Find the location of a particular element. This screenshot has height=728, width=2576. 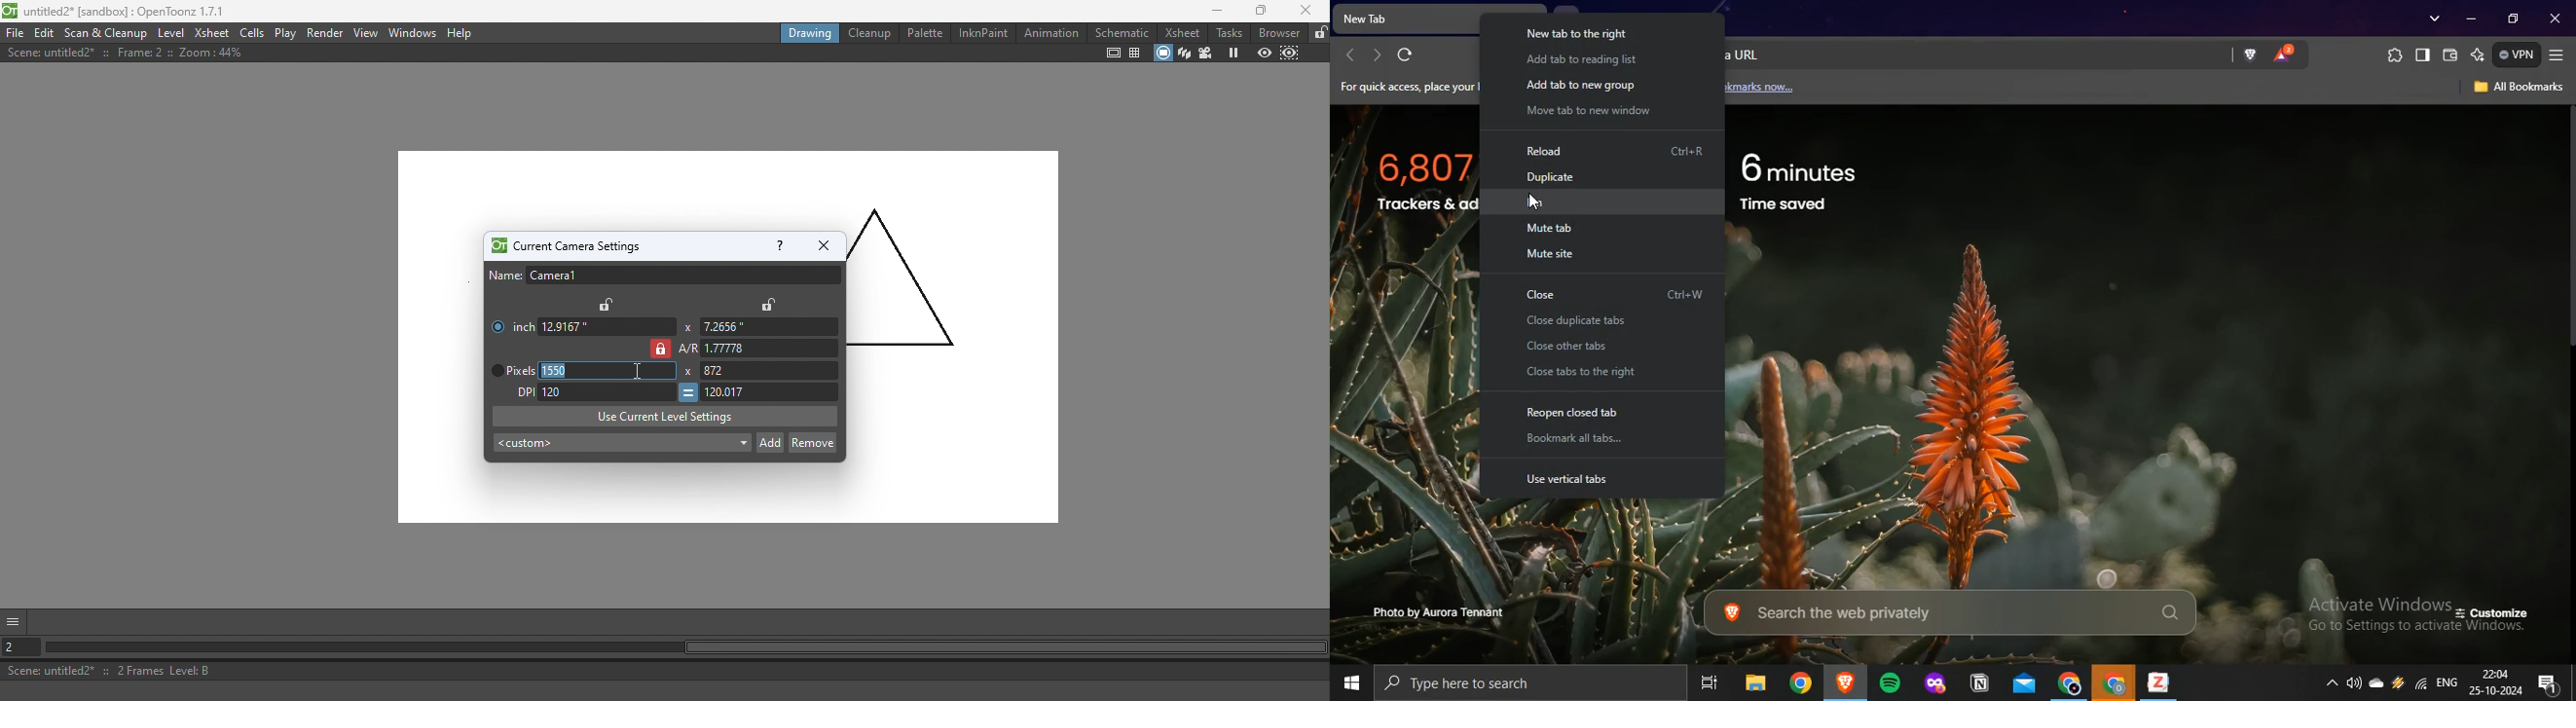

canvas is located at coordinates (953, 379).